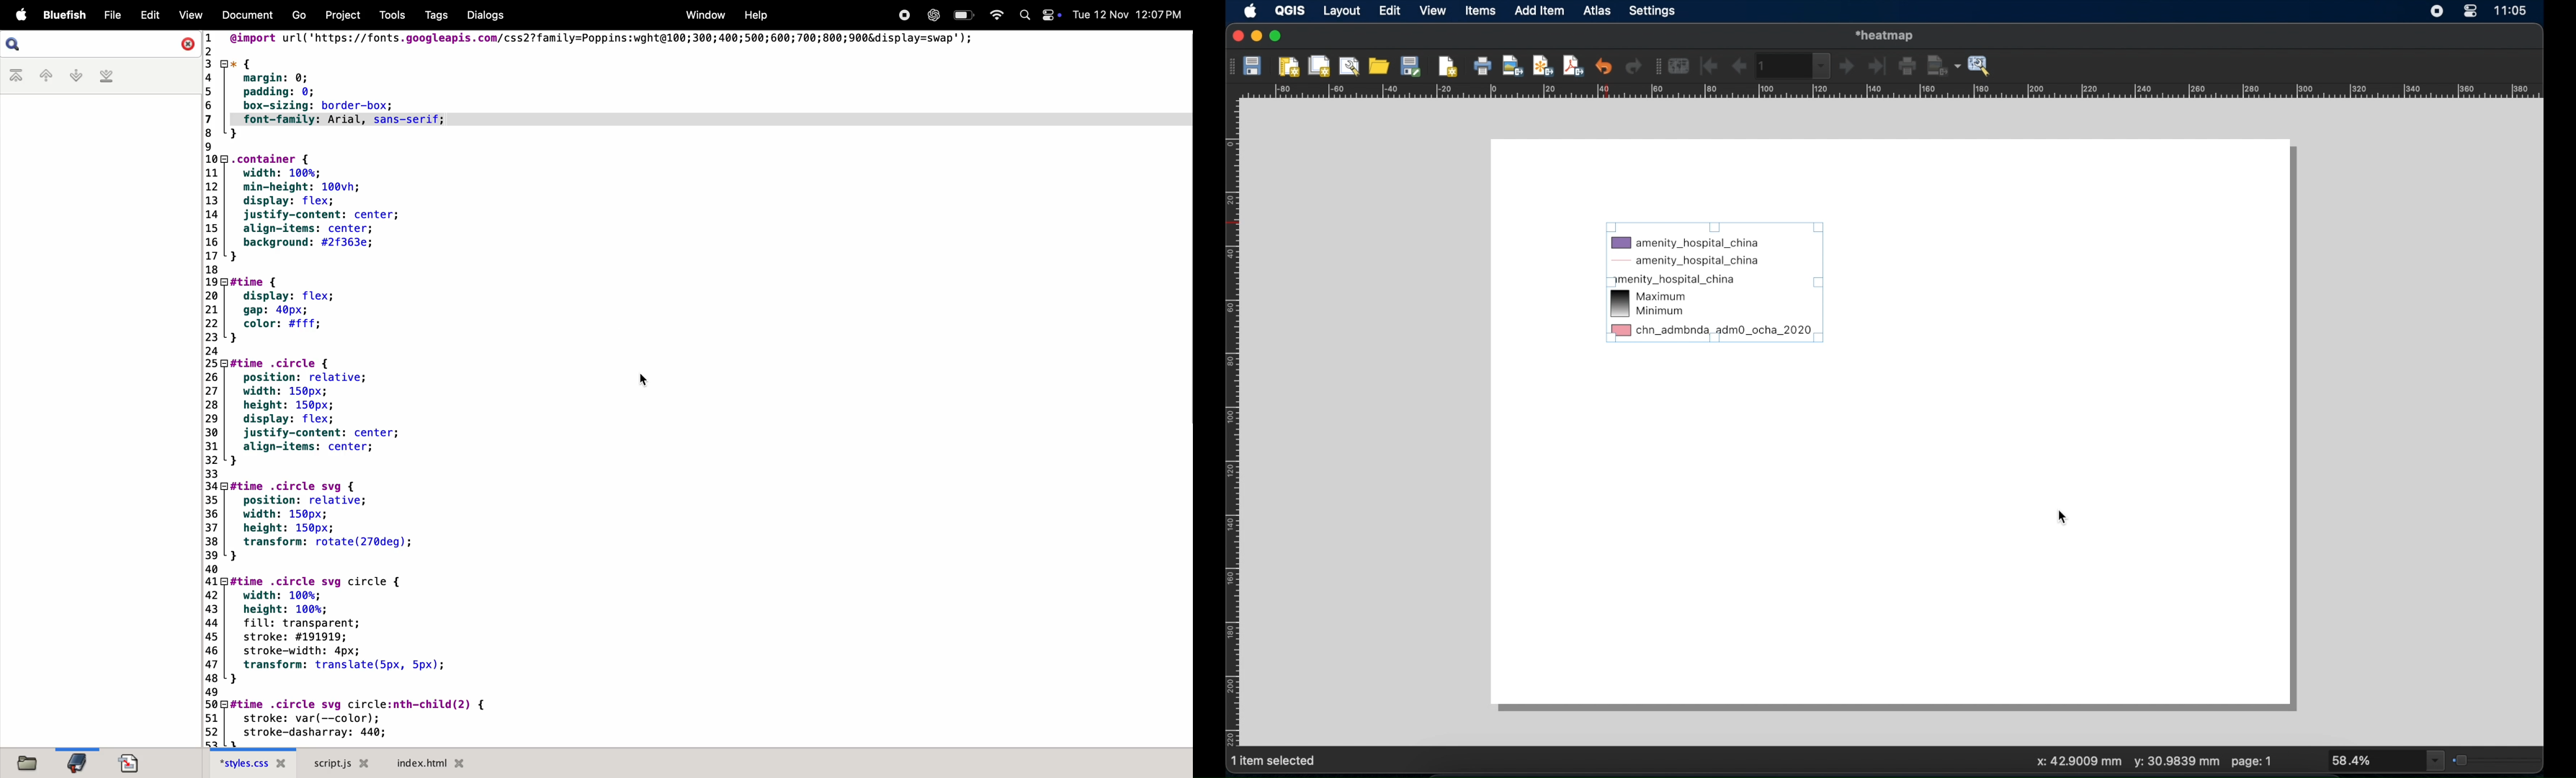  Describe the element at coordinates (1351, 66) in the screenshot. I see `layout manager` at that location.